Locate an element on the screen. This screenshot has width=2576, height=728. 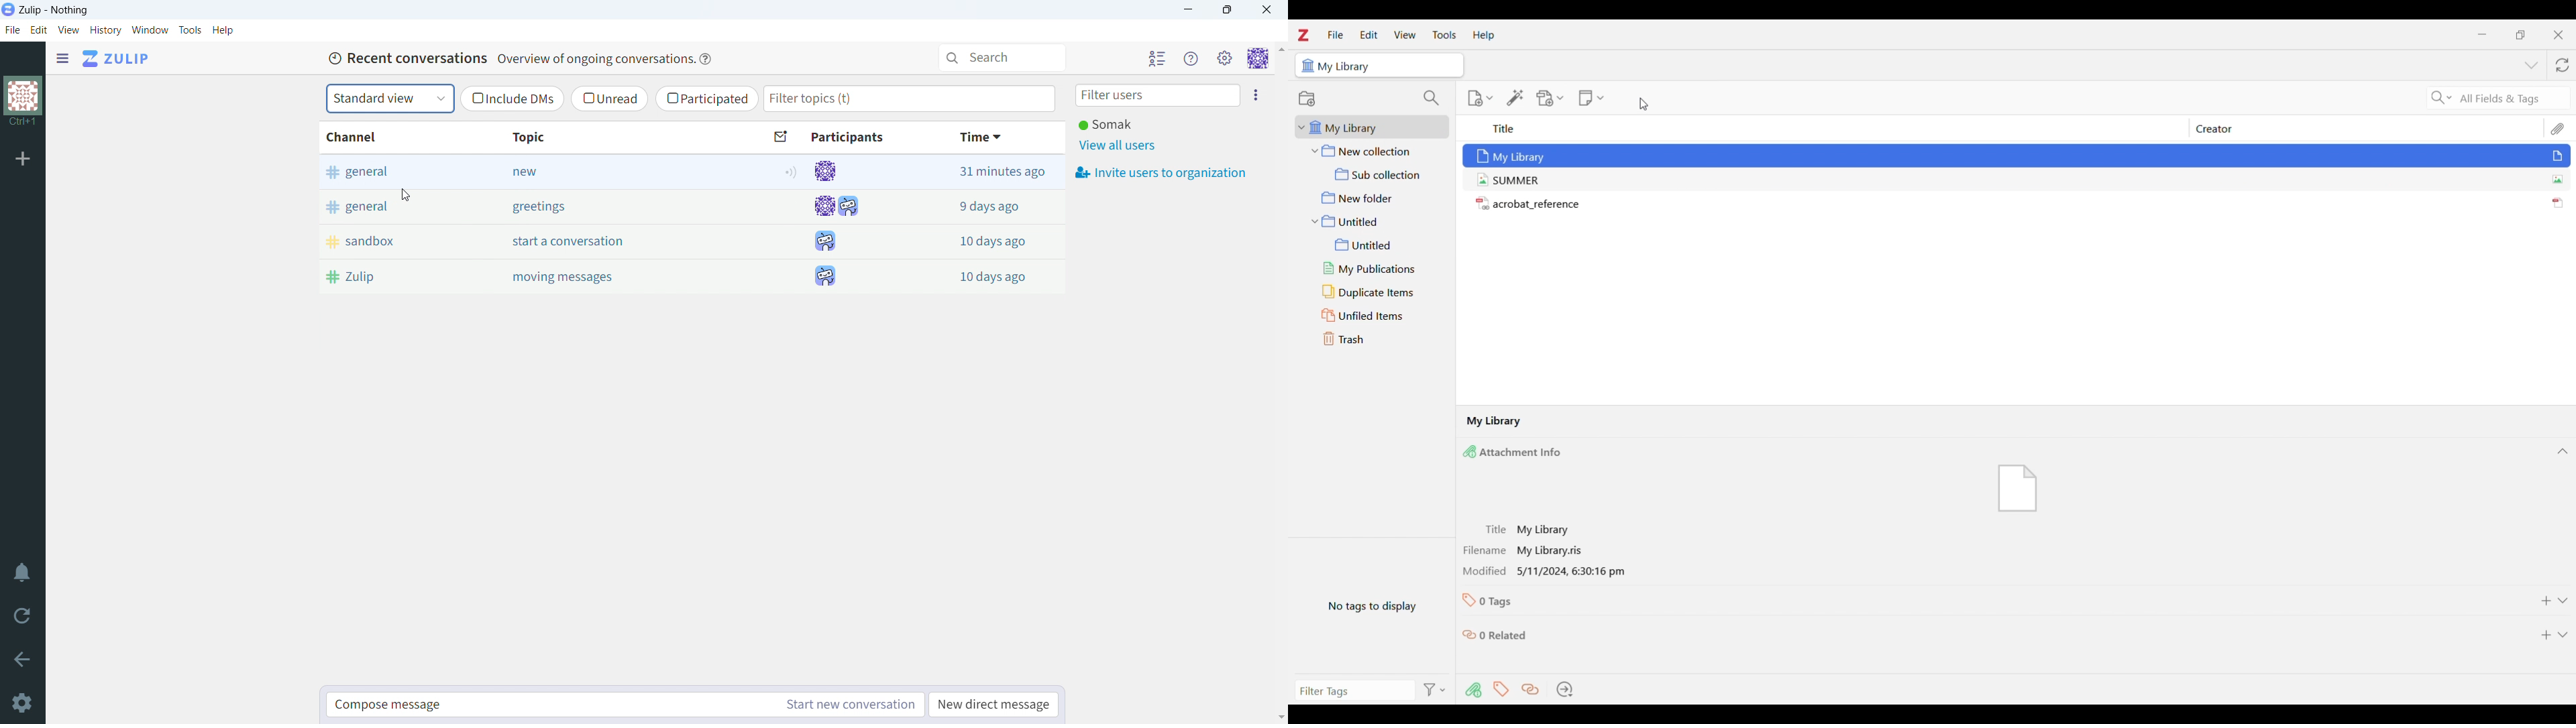
tags is located at coordinates (1497, 693).